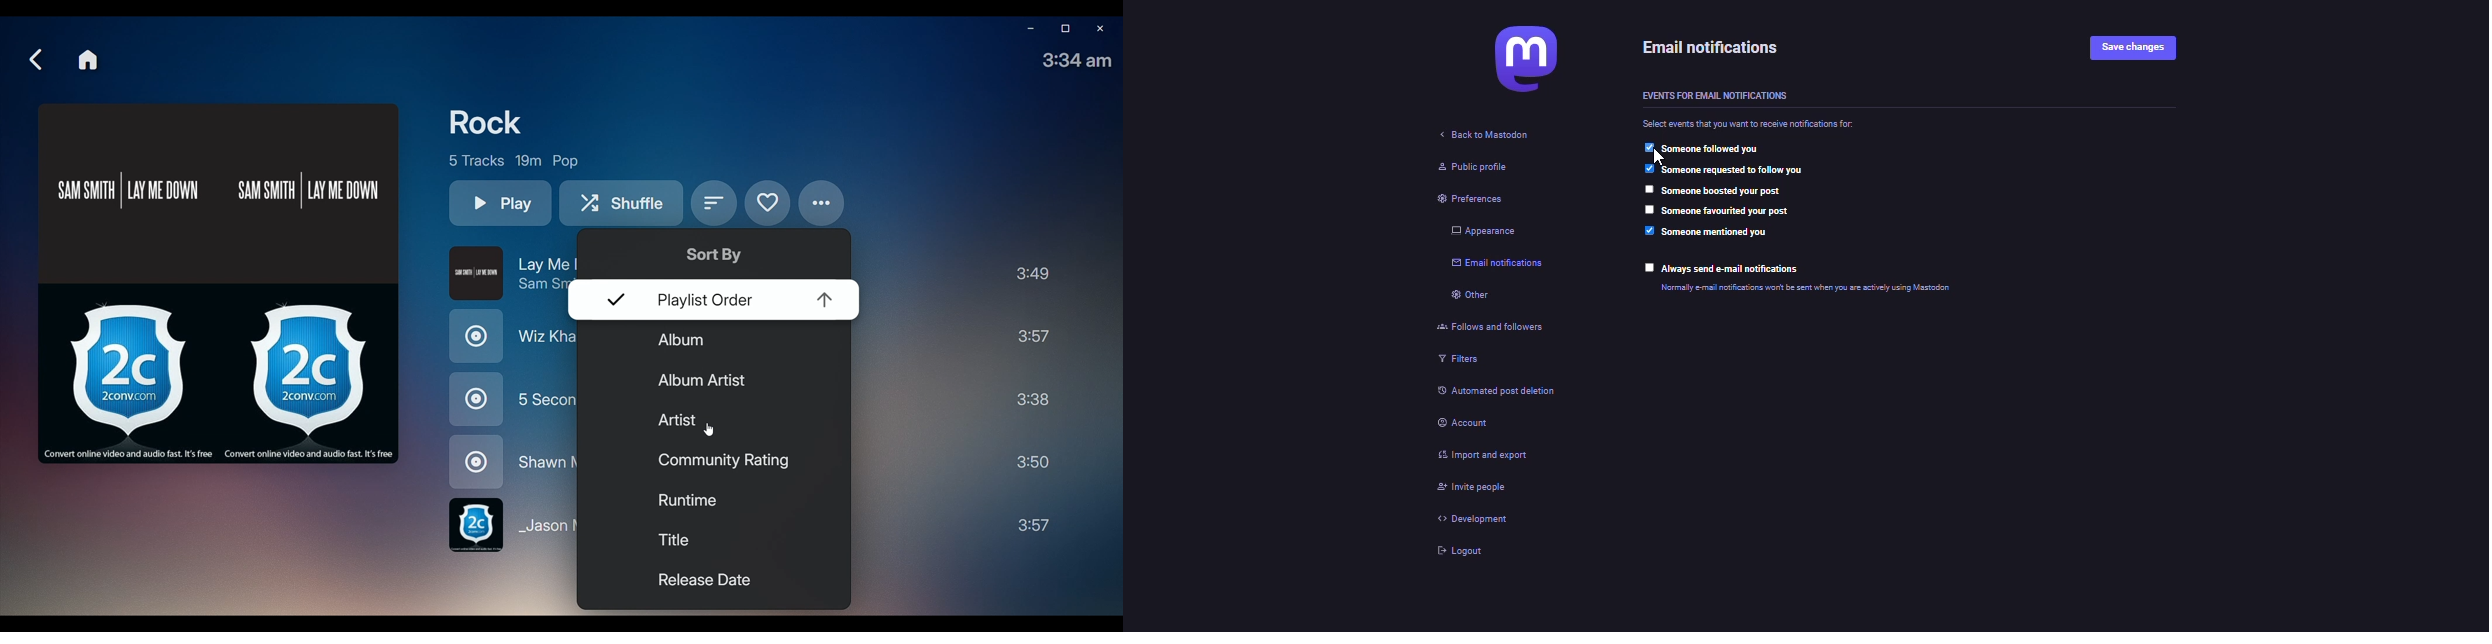 The image size is (2492, 644). What do you see at coordinates (1647, 268) in the screenshot?
I see `click to enable` at bounding box center [1647, 268].